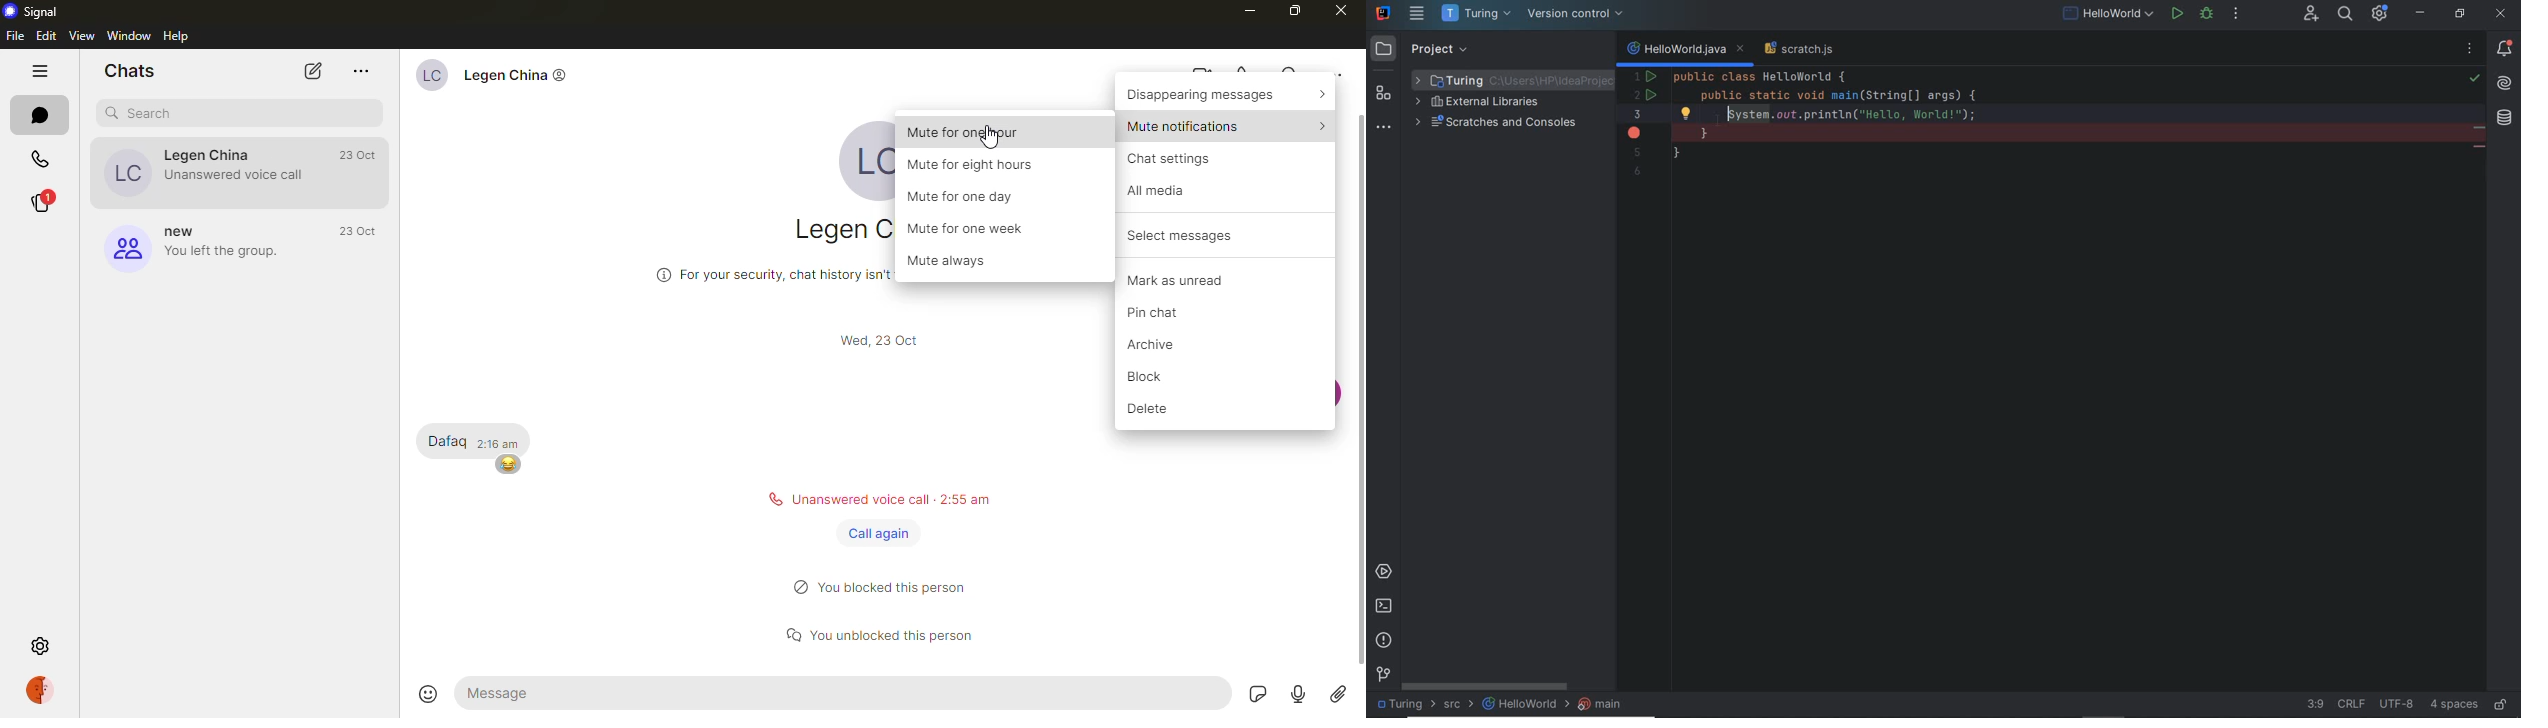 This screenshot has width=2548, height=728. What do you see at coordinates (1166, 192) in the screenshot?
I see `all media` at bounding box center [1166, 192].